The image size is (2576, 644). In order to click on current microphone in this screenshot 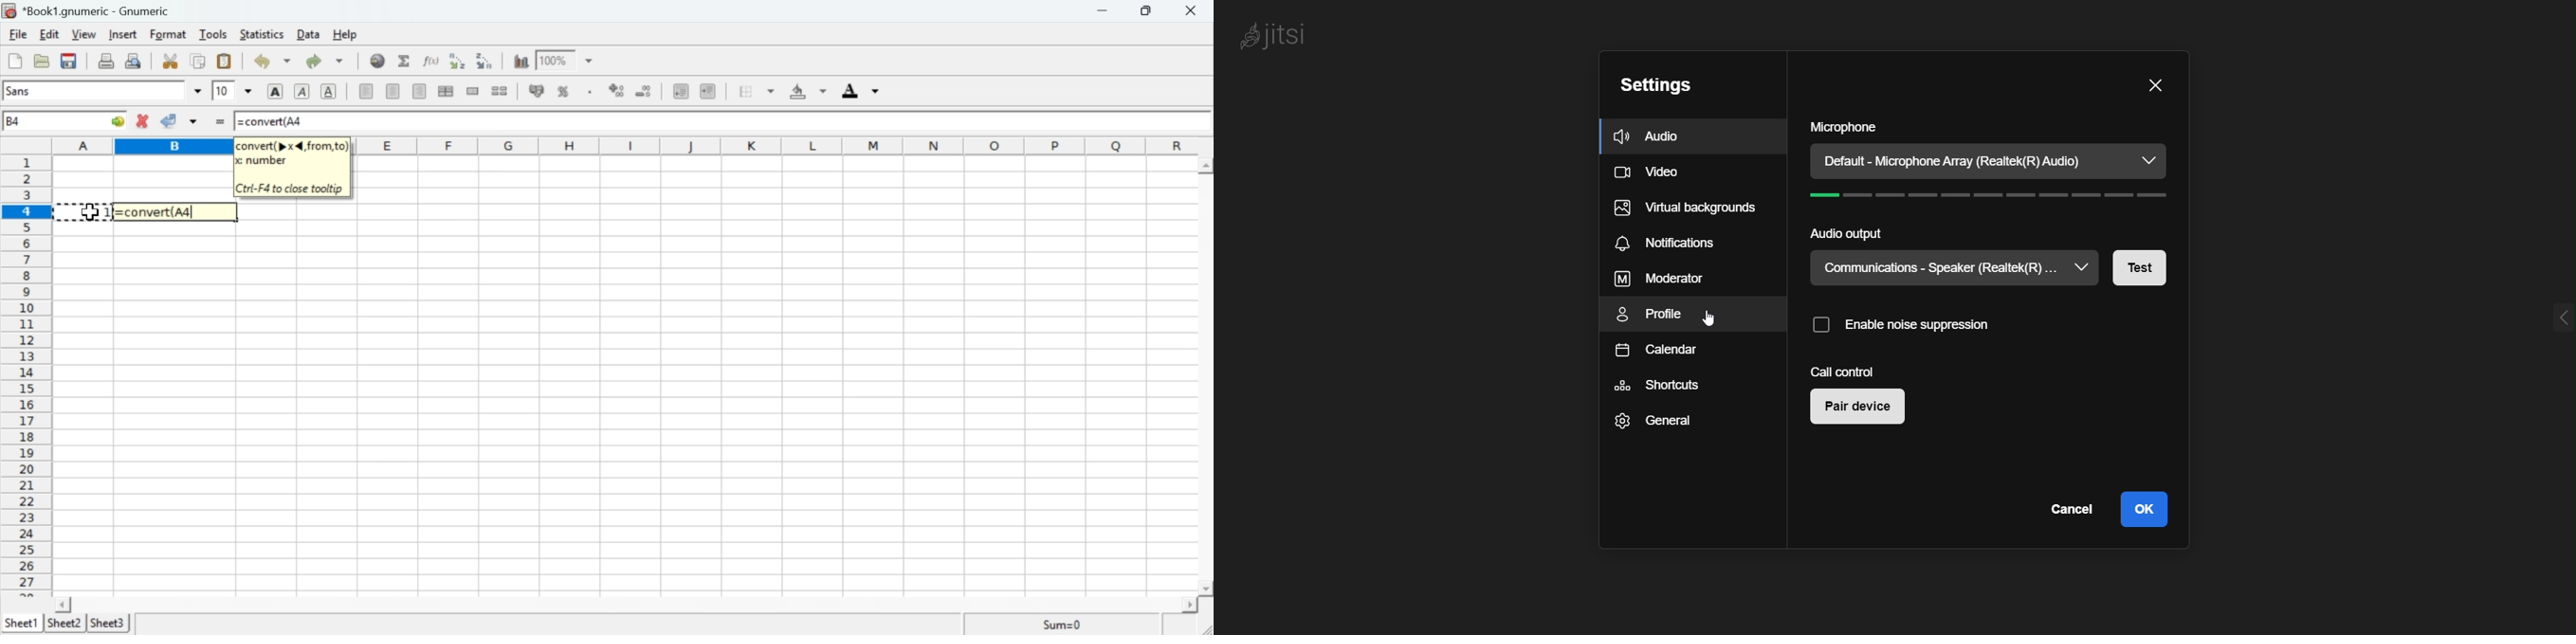, I will do `click(1964, 160)`.